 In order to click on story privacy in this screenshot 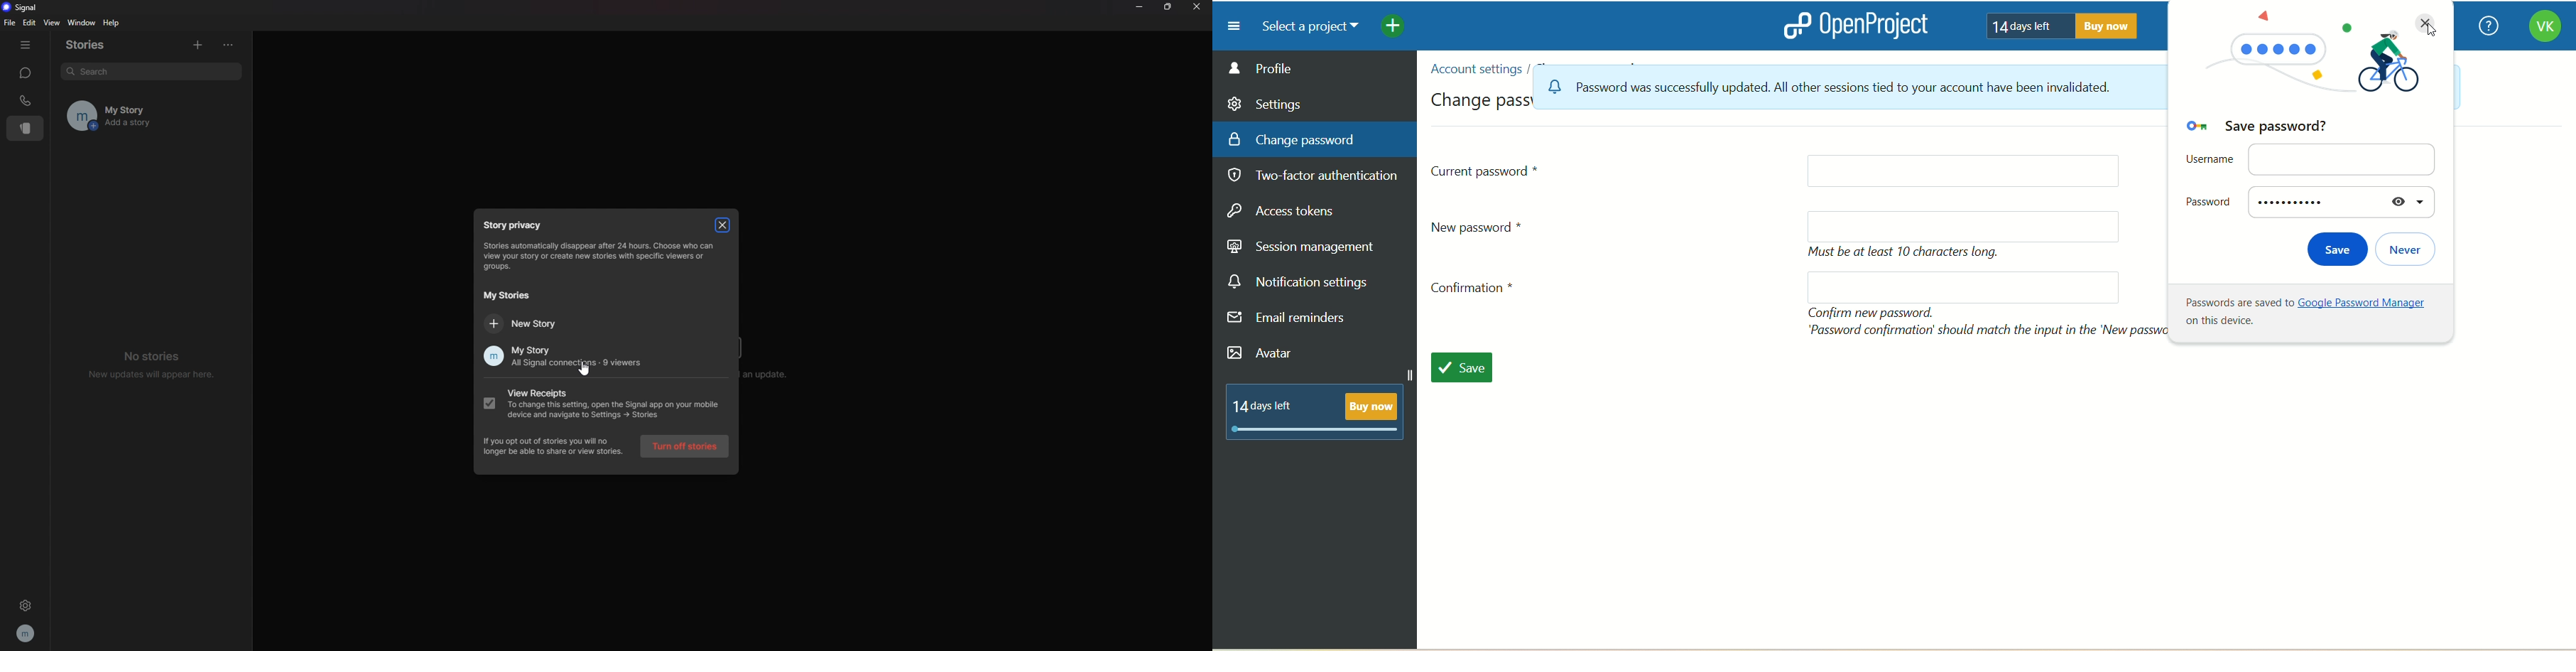, I will do `click(517, 225)`.